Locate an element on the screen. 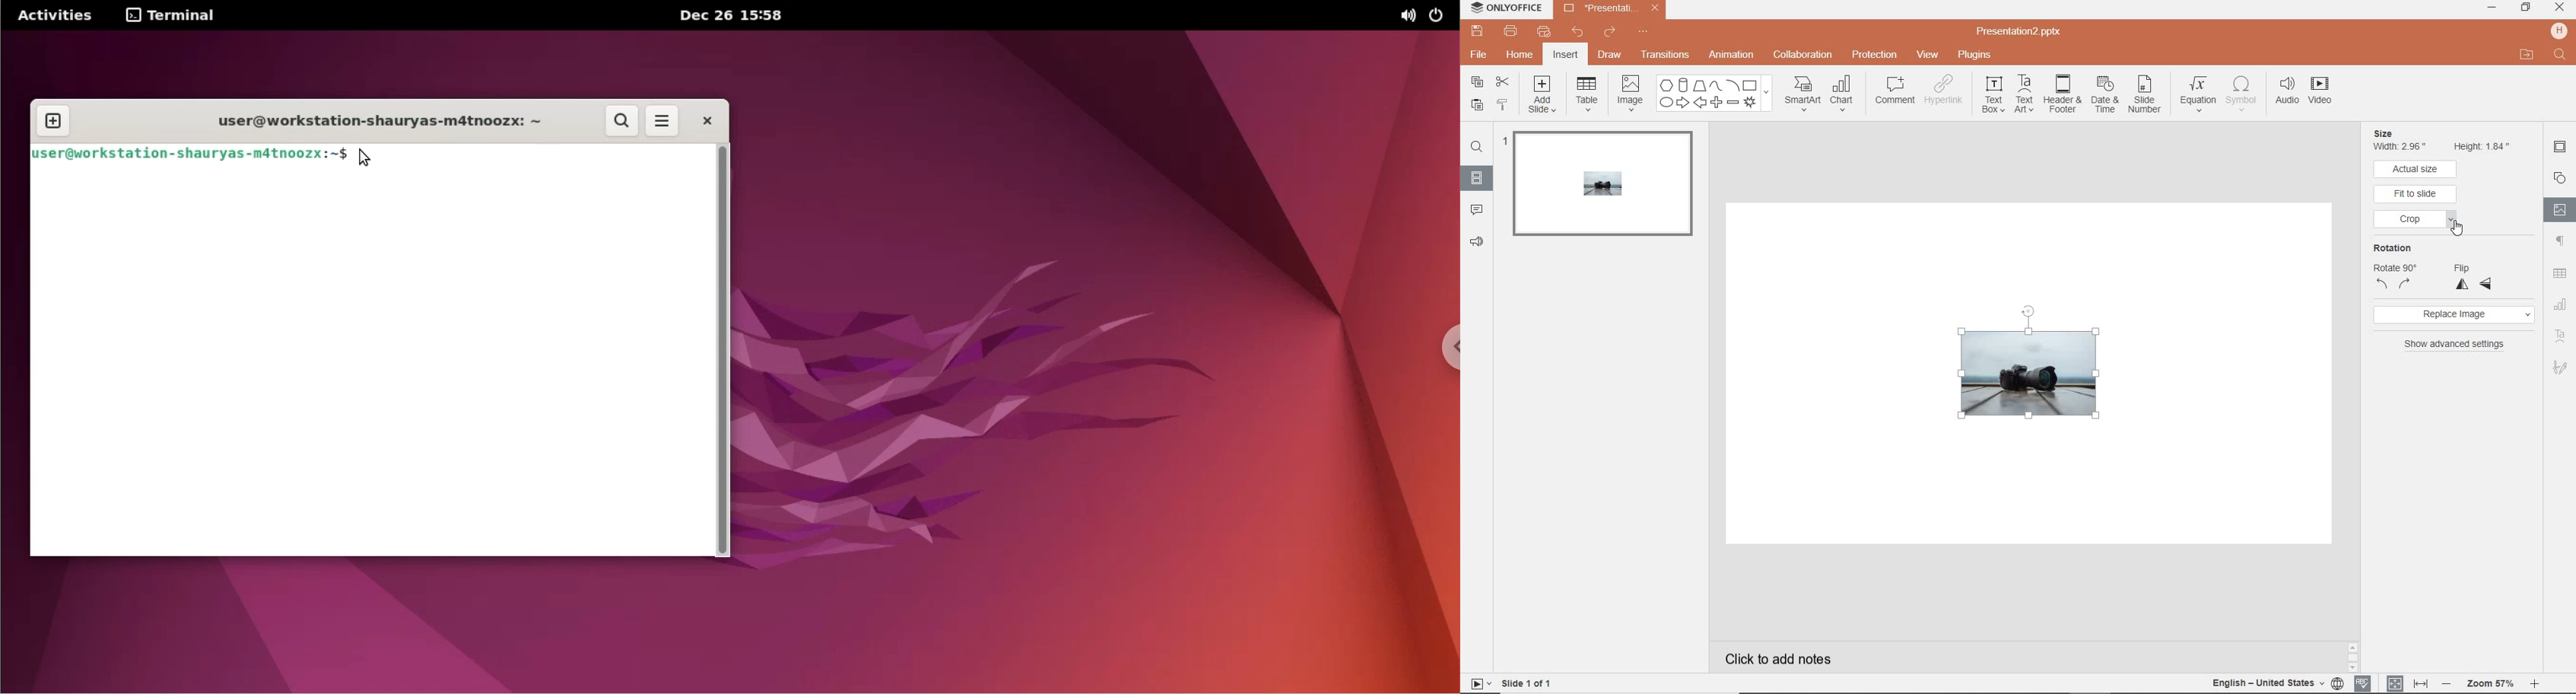 The image size is (2576, 700). draw is located at coordinates (1610, 56).